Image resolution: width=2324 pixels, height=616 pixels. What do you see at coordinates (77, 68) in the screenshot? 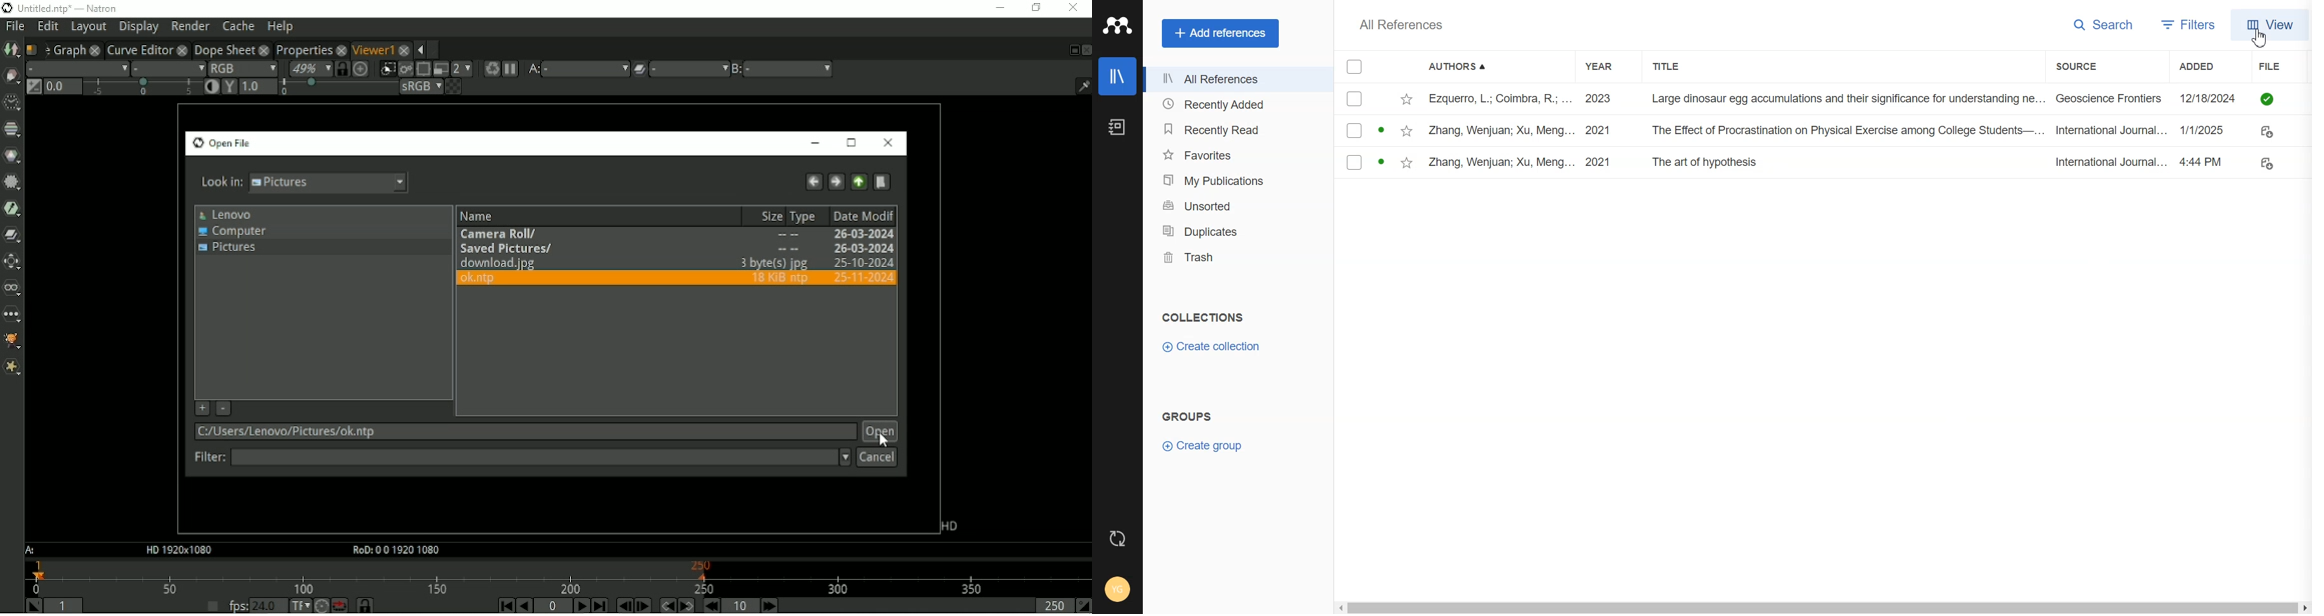
I see `Layer` at bounding box center [77, 68].